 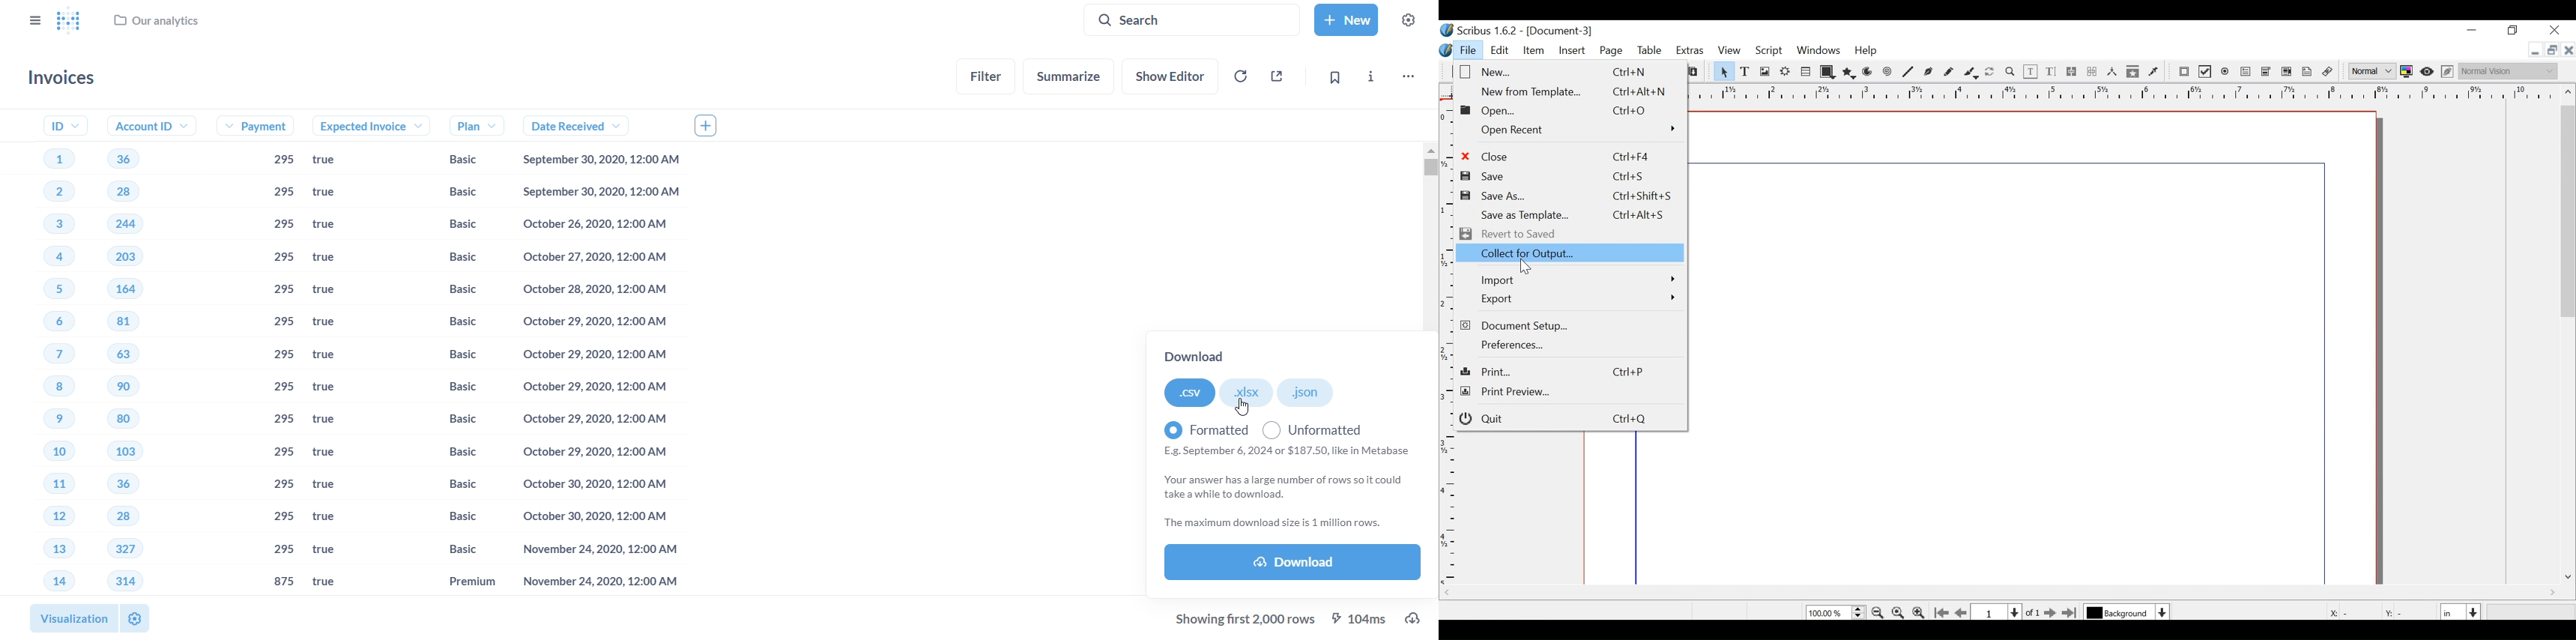 I want to click on Preferences, so click(x=1508, y=345).